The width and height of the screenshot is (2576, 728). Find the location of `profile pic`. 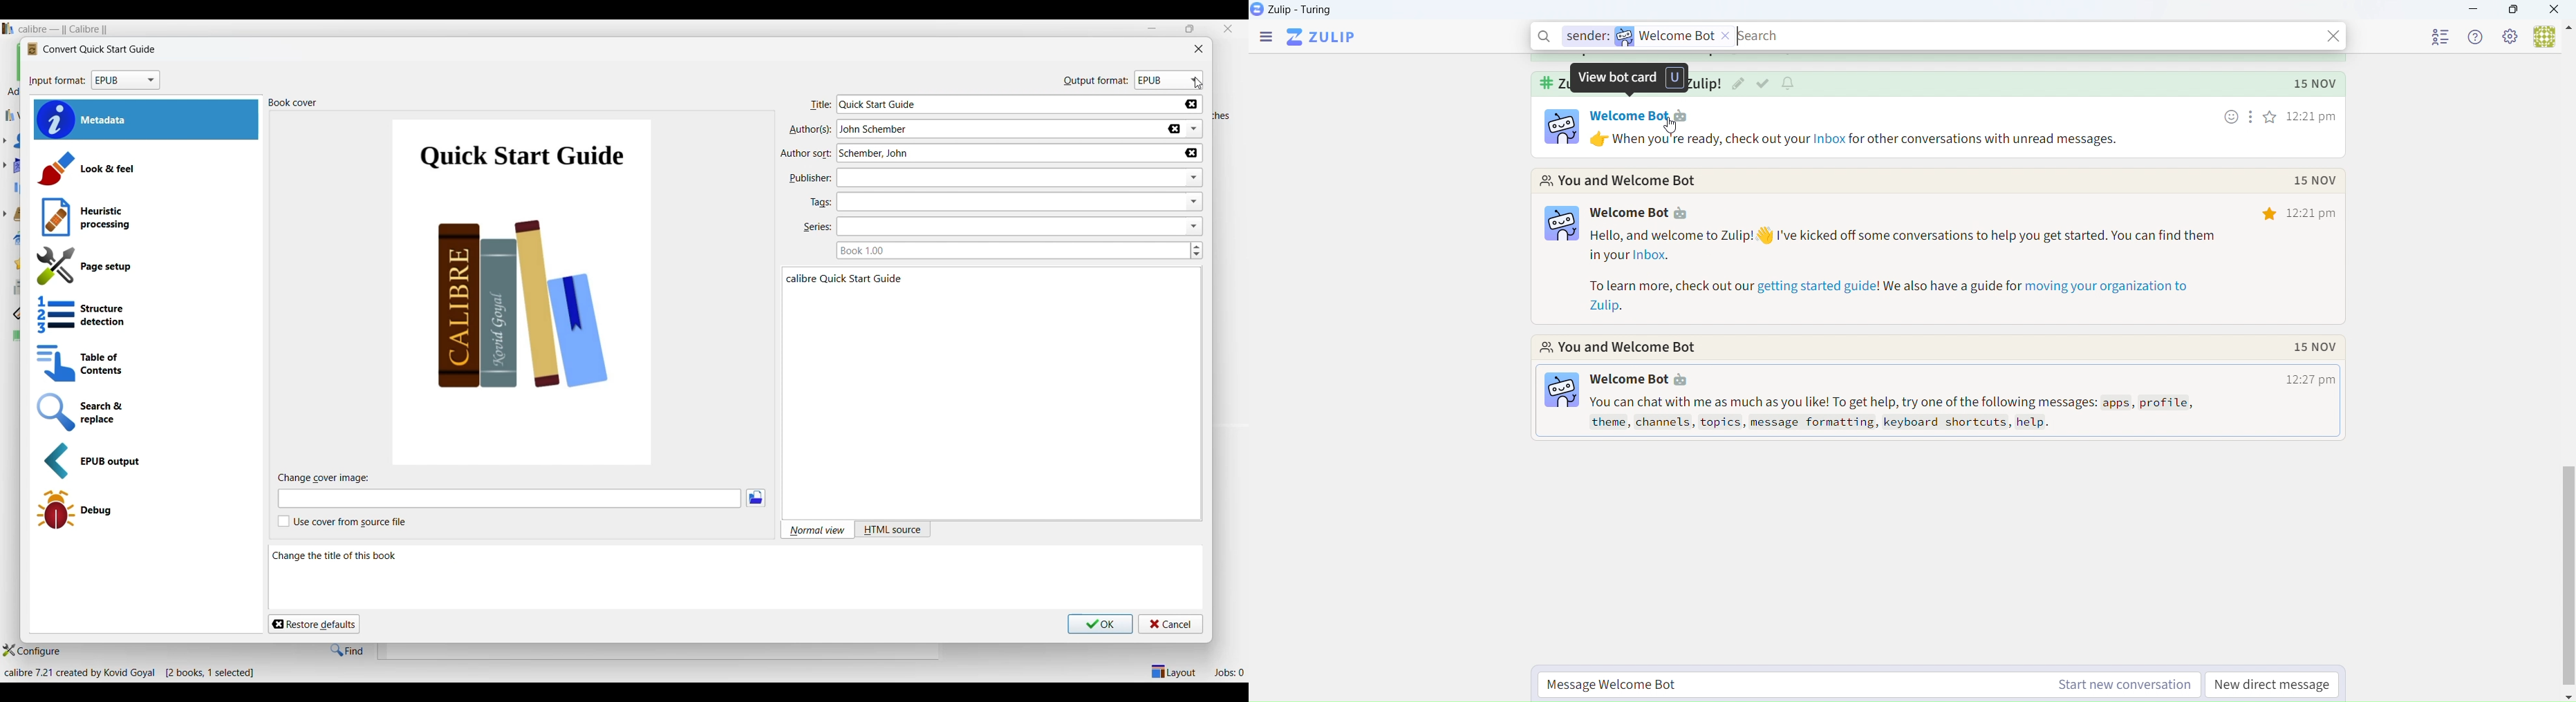

profile pic is located at coordinates (1558, 225).